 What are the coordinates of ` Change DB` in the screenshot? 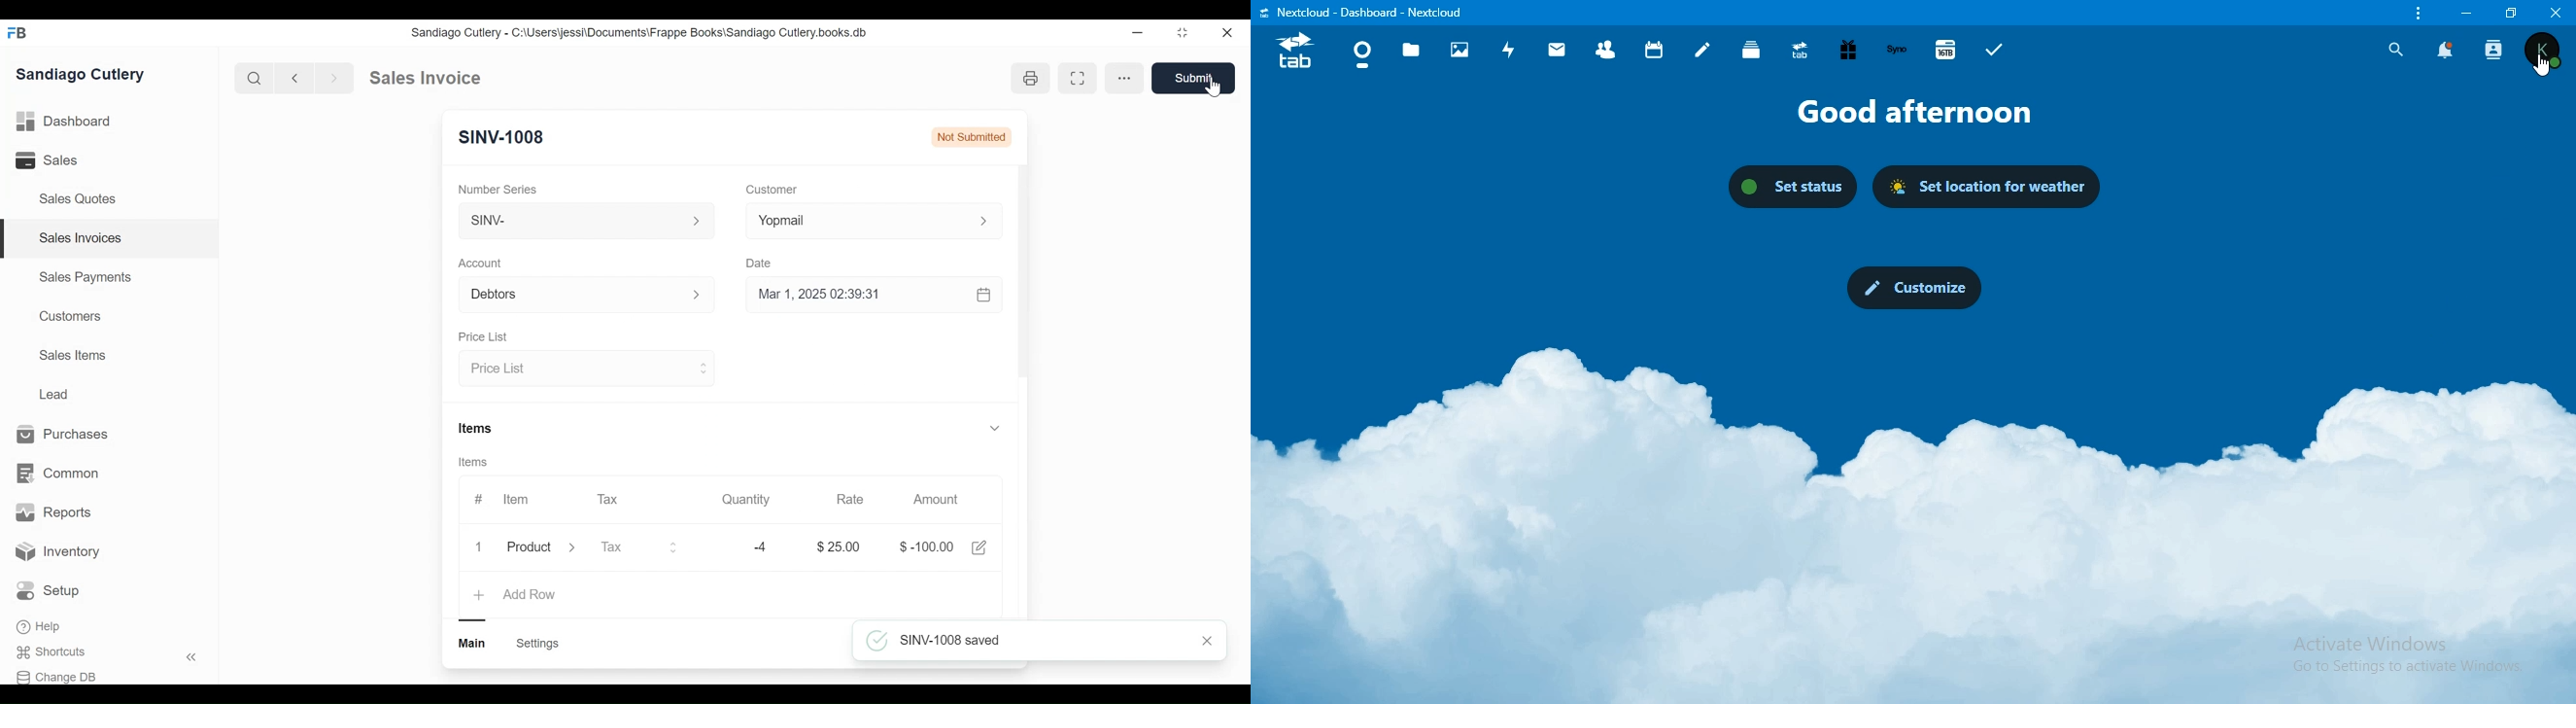 It's located at (57, 677).